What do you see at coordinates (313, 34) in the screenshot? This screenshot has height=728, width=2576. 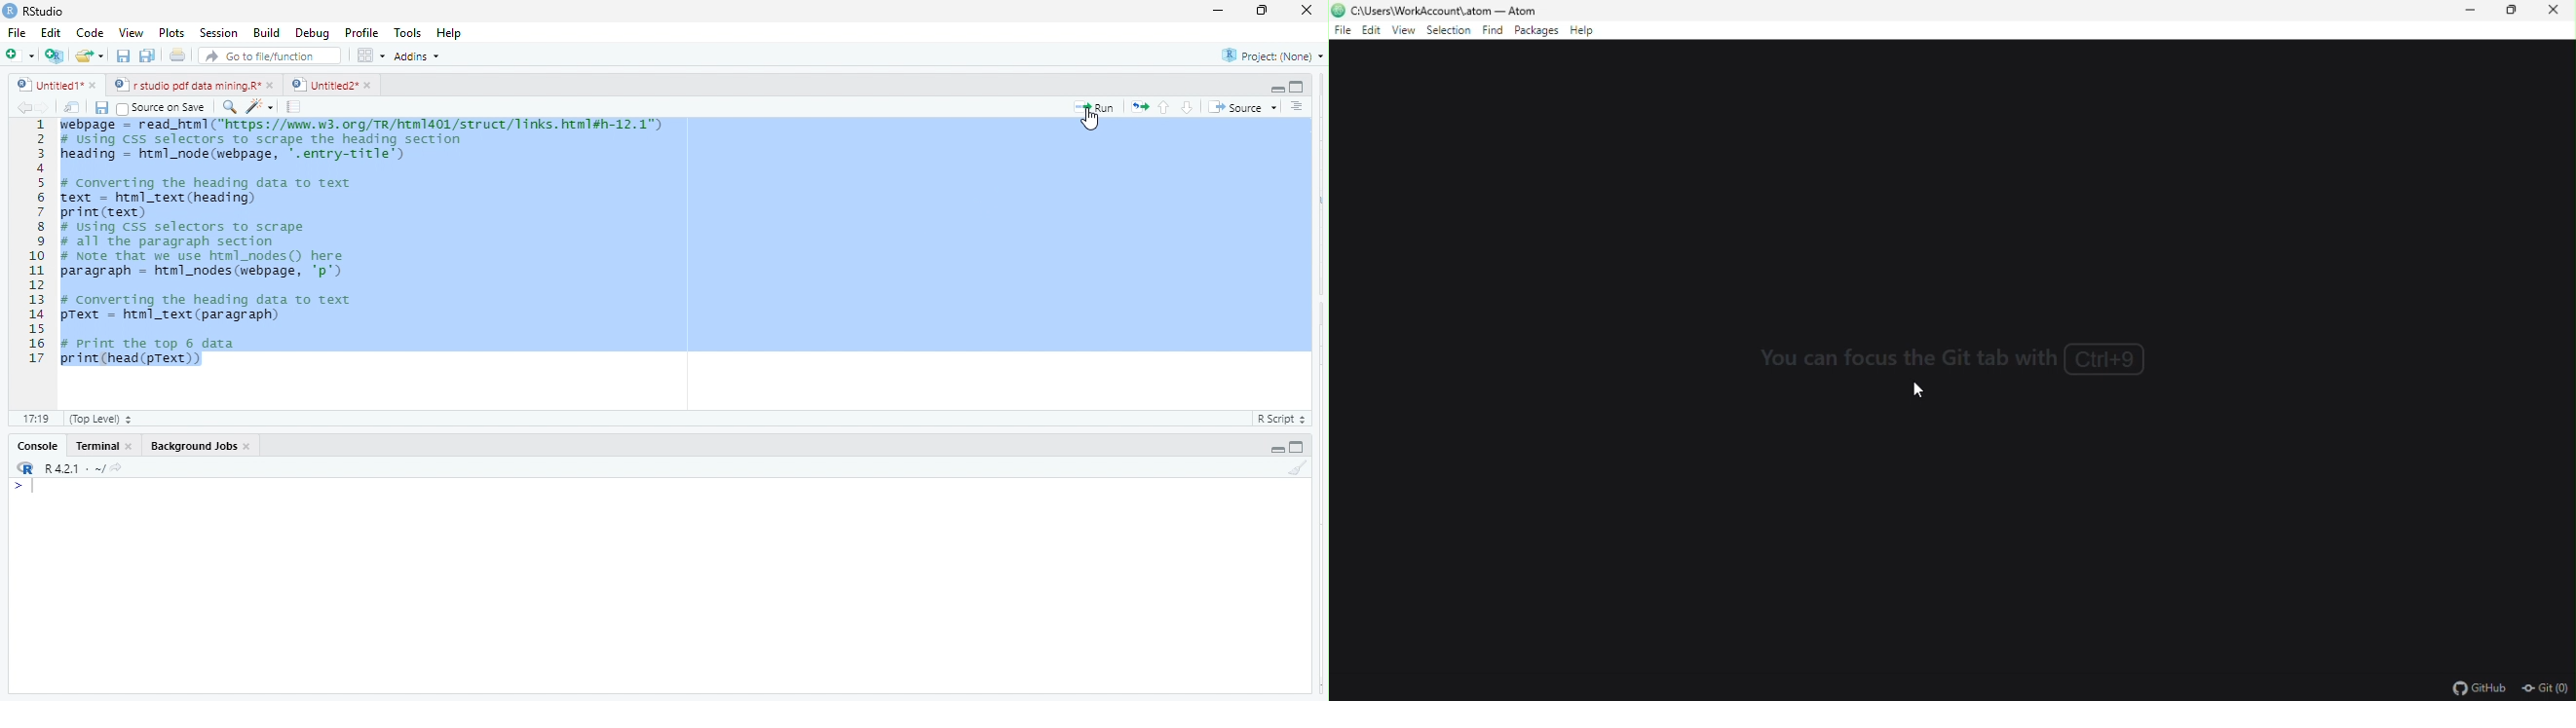 I see `Debug` at bounding box center [313, 34].